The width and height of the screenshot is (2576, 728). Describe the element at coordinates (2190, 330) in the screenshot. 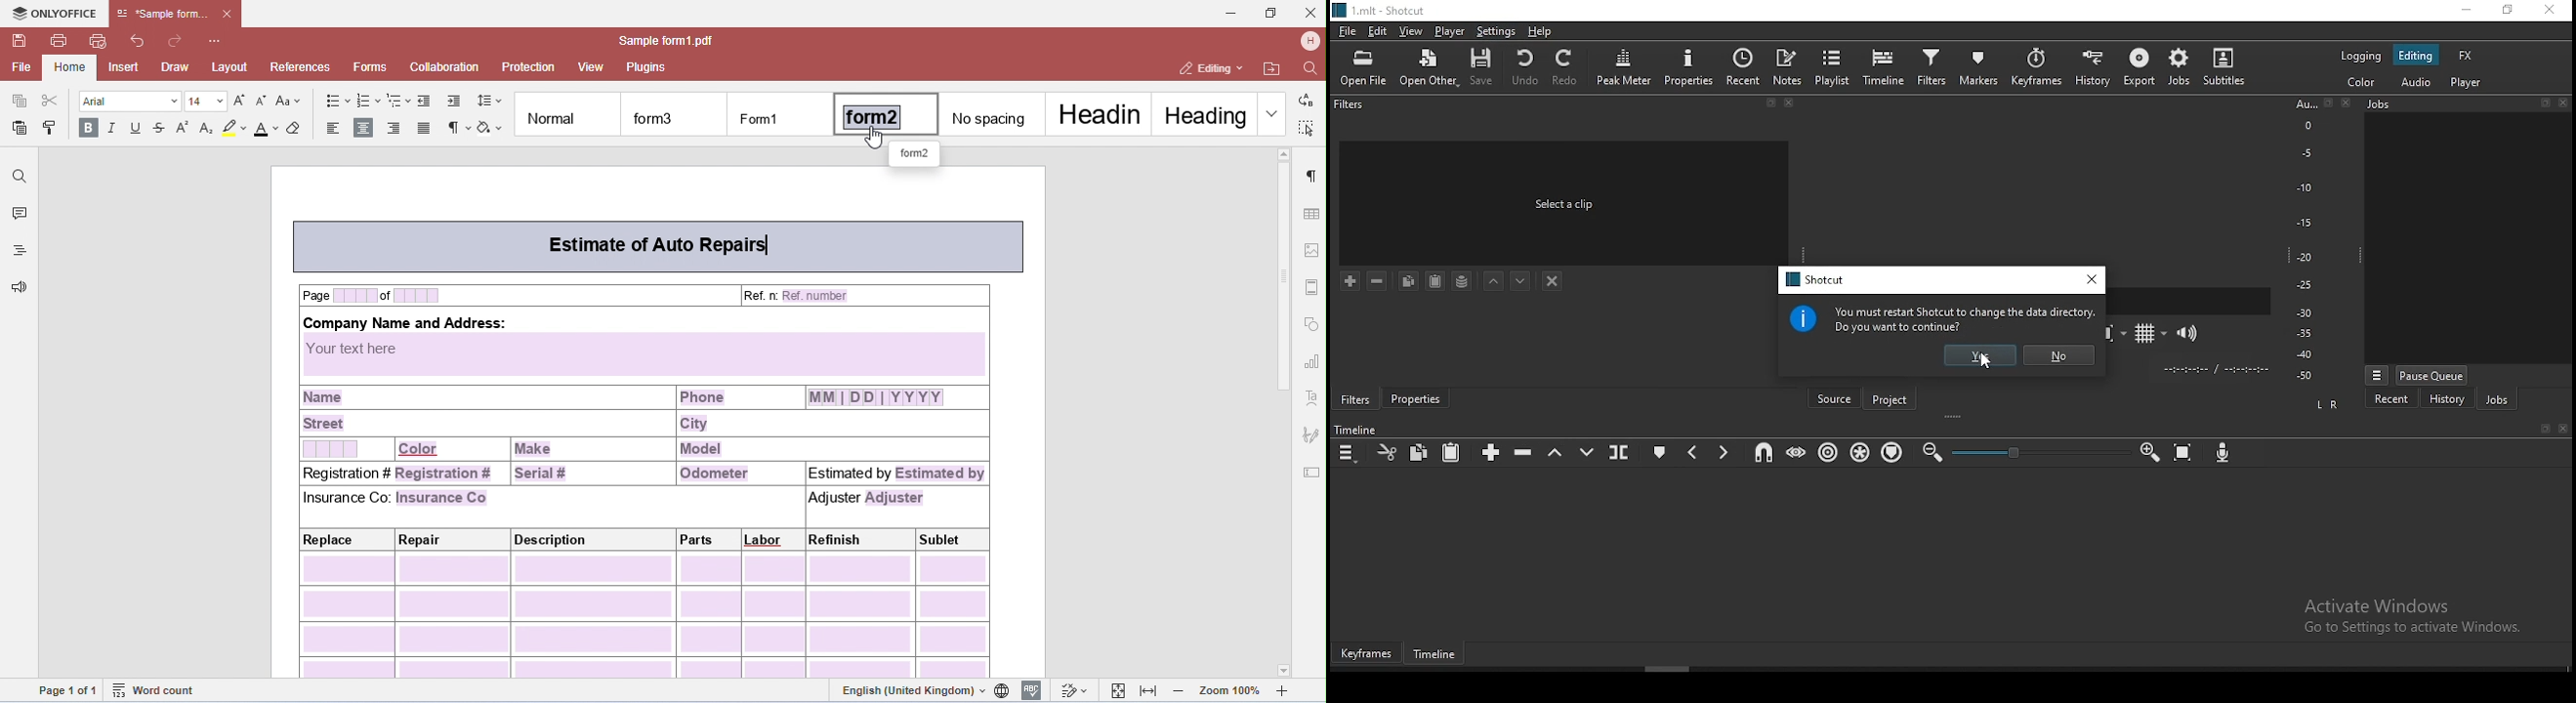

I see `show volume control` at that location.